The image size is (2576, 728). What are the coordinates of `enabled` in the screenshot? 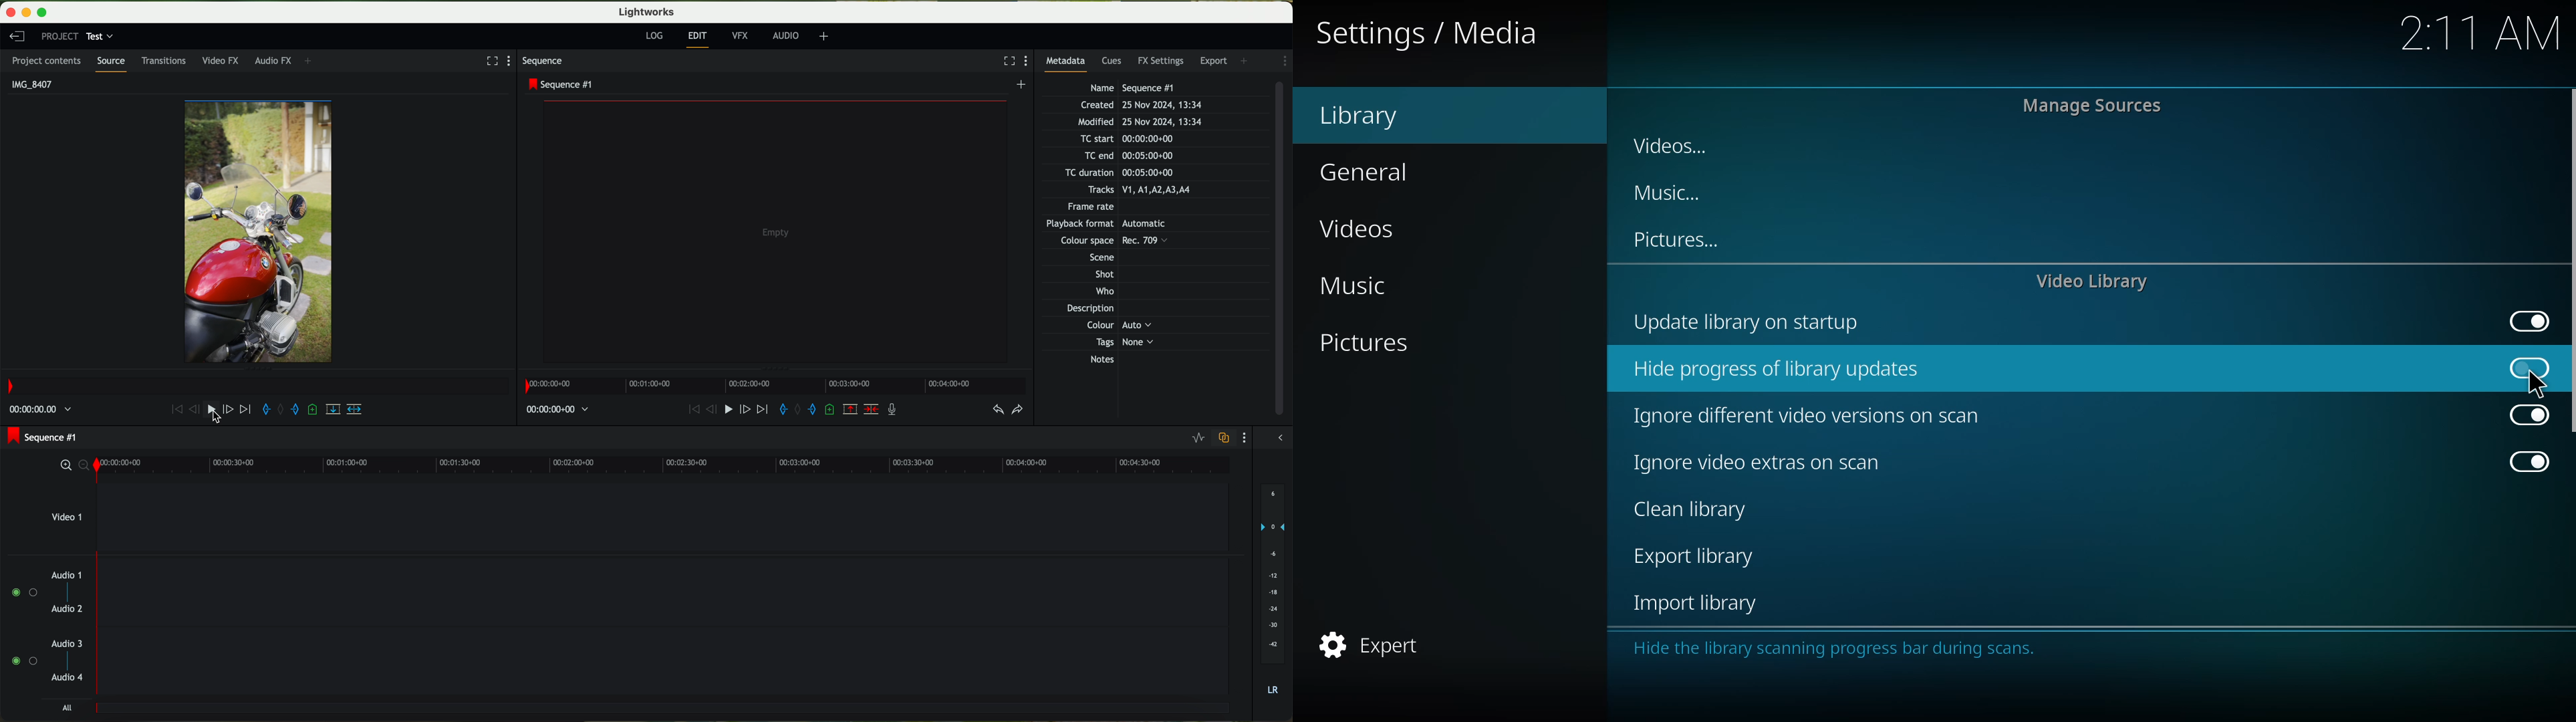 It's located at (2524, 463).